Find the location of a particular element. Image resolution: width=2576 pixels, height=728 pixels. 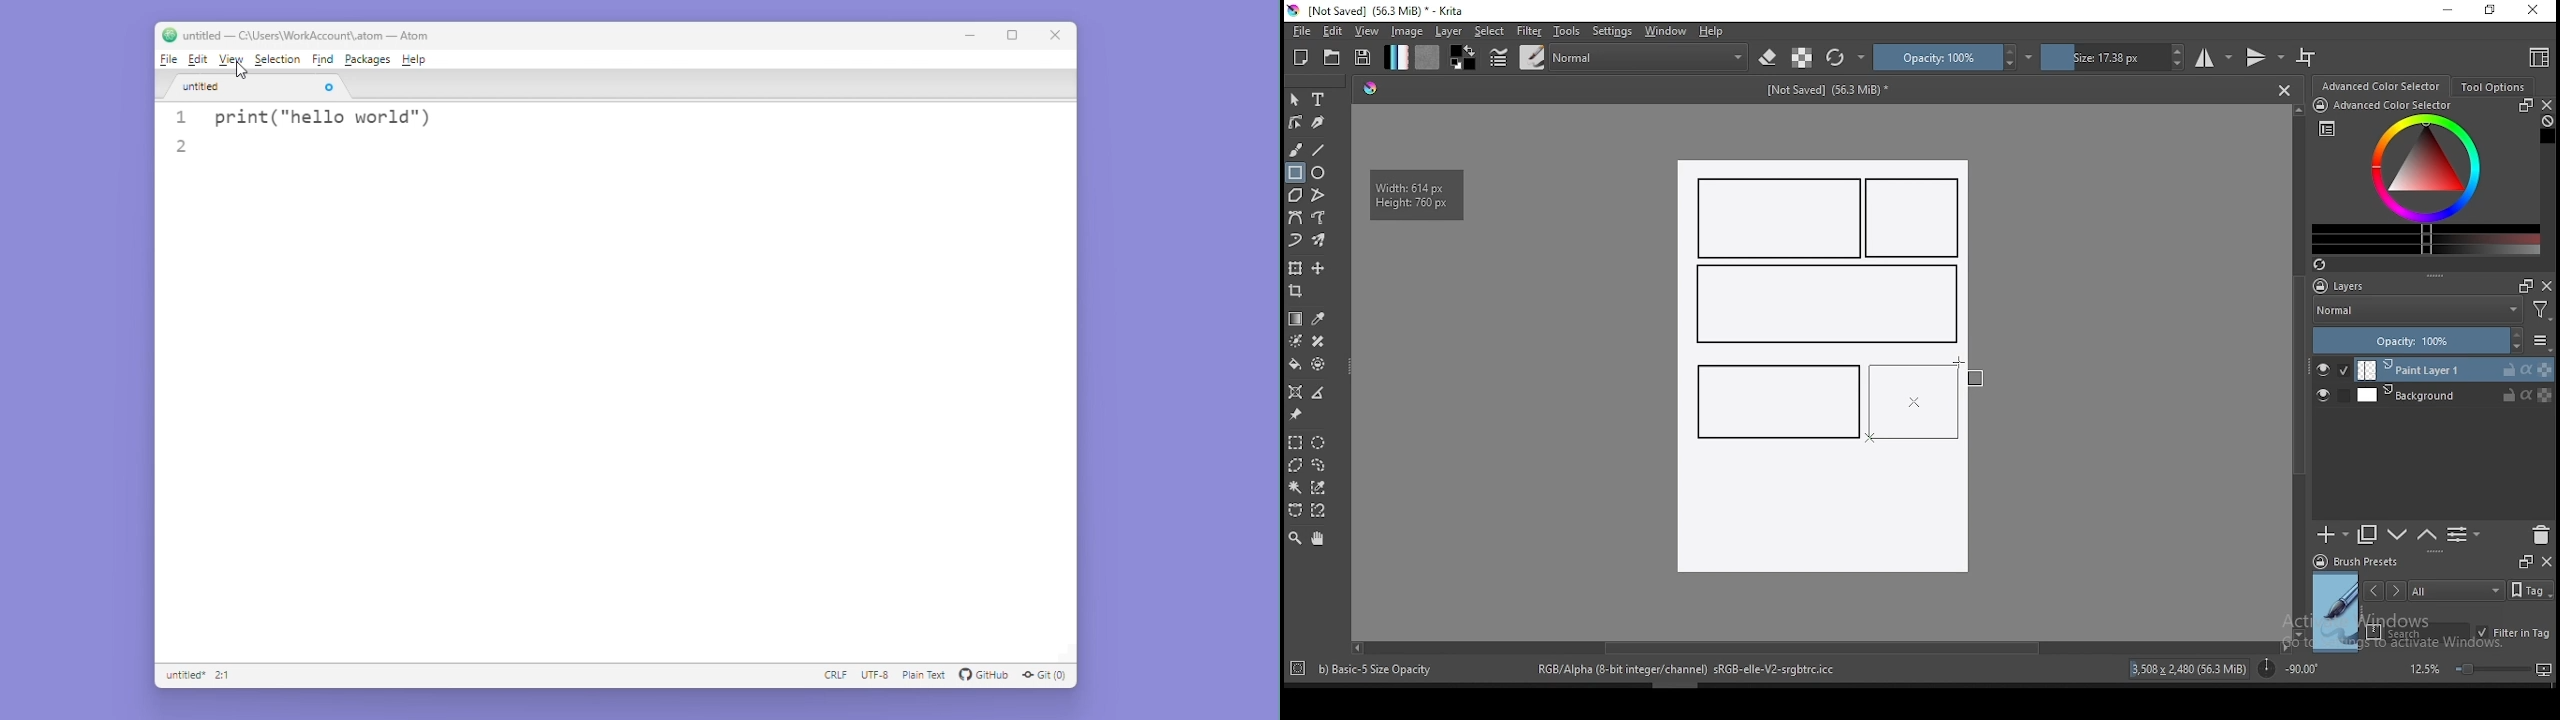

elliptical selection tool is located at coordinates (1318, 443).